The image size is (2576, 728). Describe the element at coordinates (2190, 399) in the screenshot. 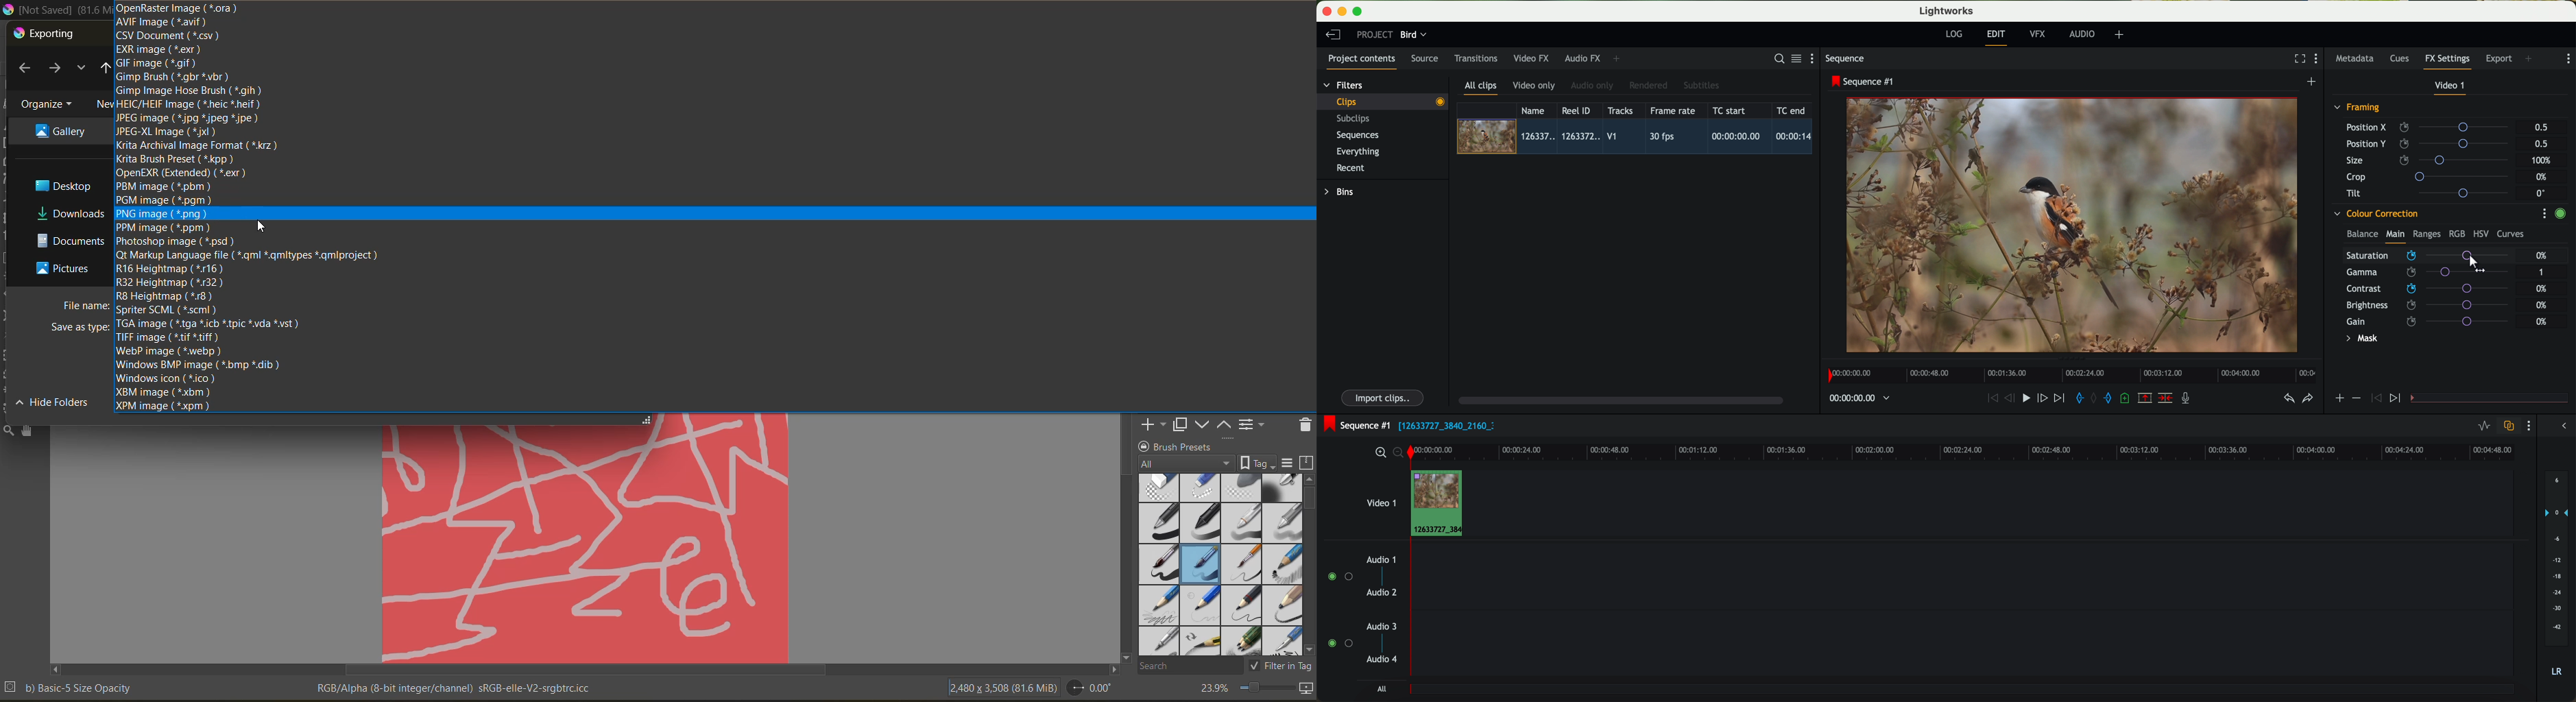

I see `record a voice-over` at that location.